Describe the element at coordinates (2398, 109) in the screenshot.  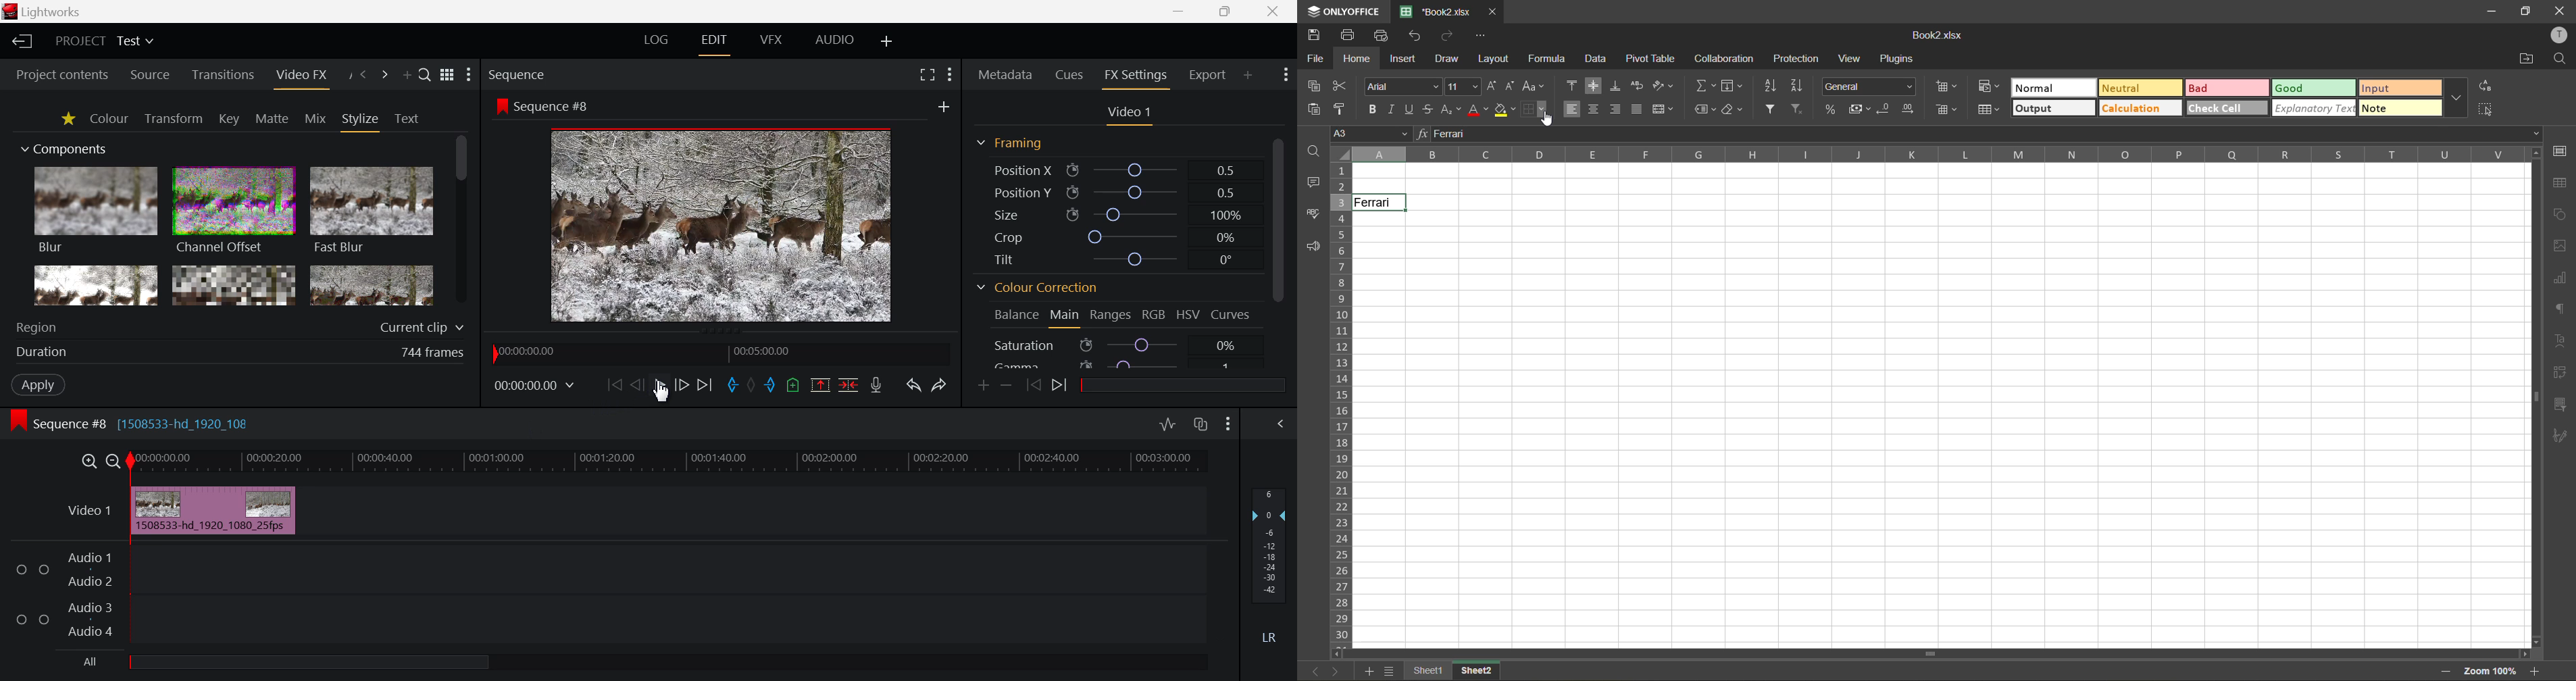
I see `note` at that location.